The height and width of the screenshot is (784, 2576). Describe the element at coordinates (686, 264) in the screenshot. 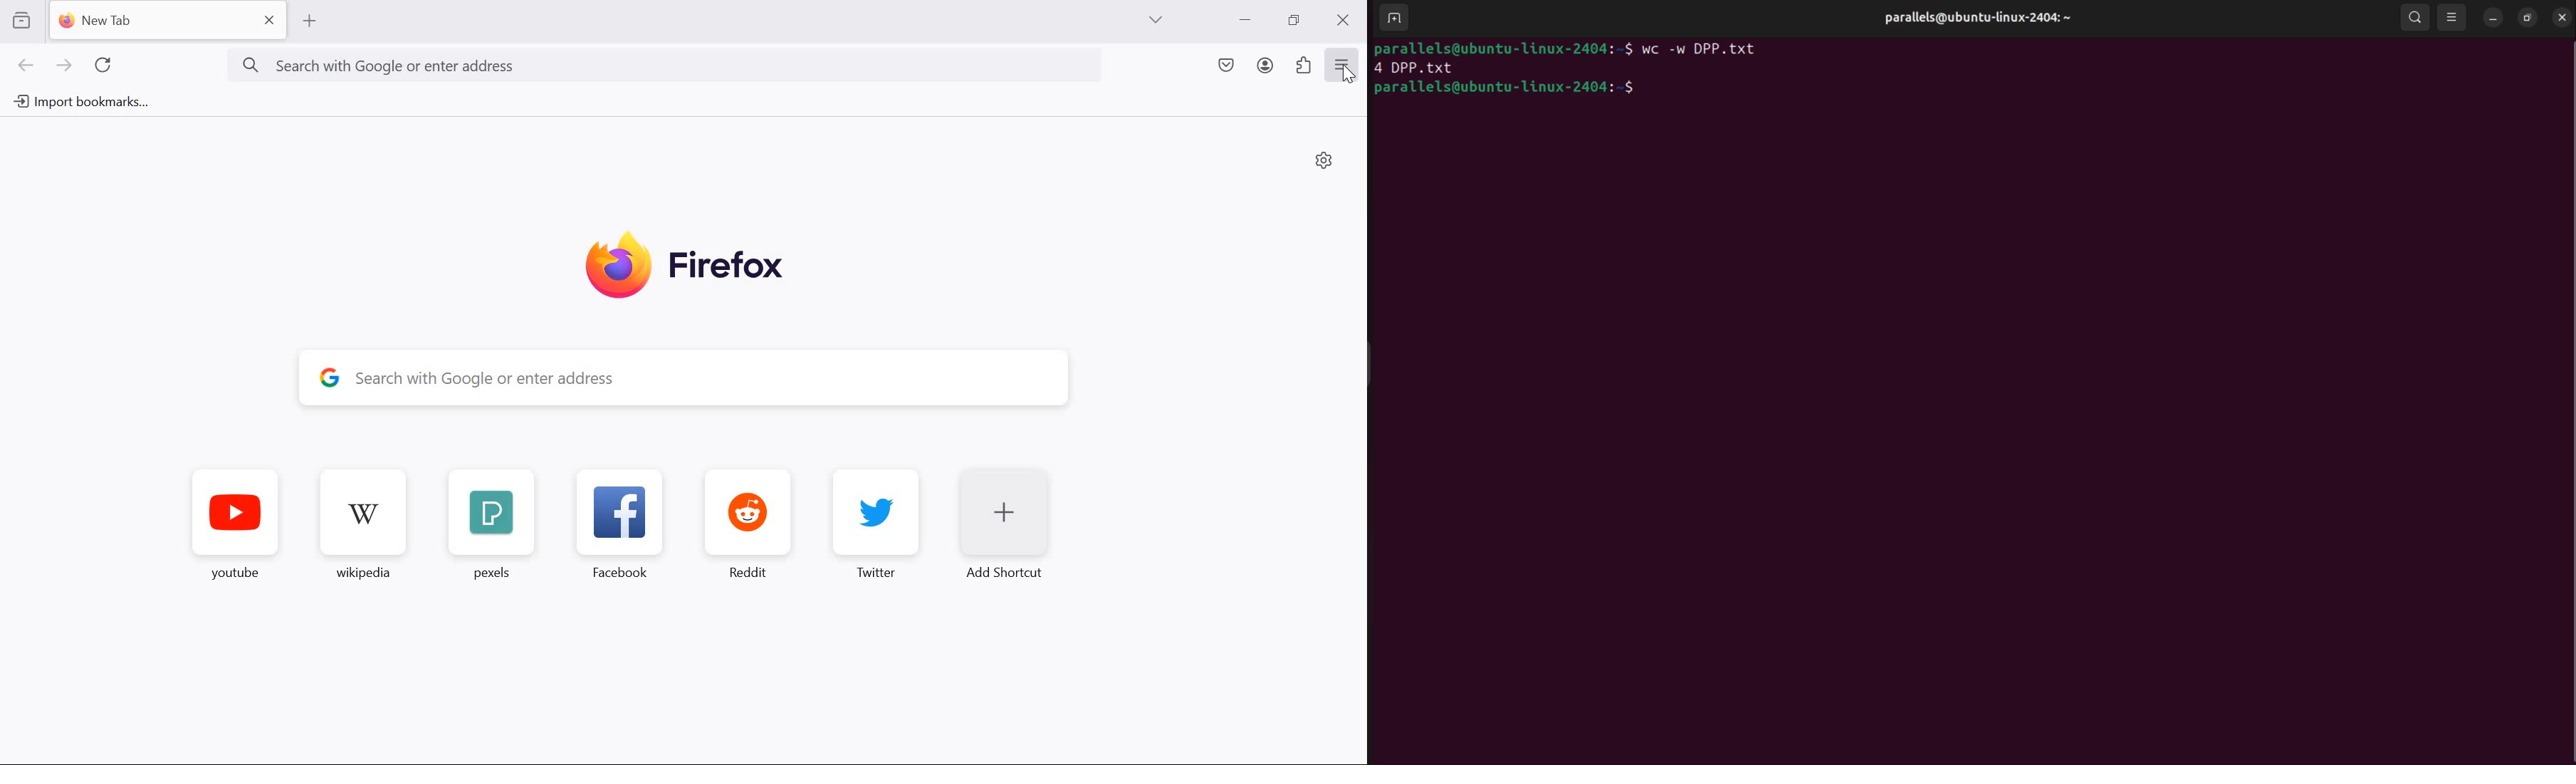

I see `Firefox logo` at that location.